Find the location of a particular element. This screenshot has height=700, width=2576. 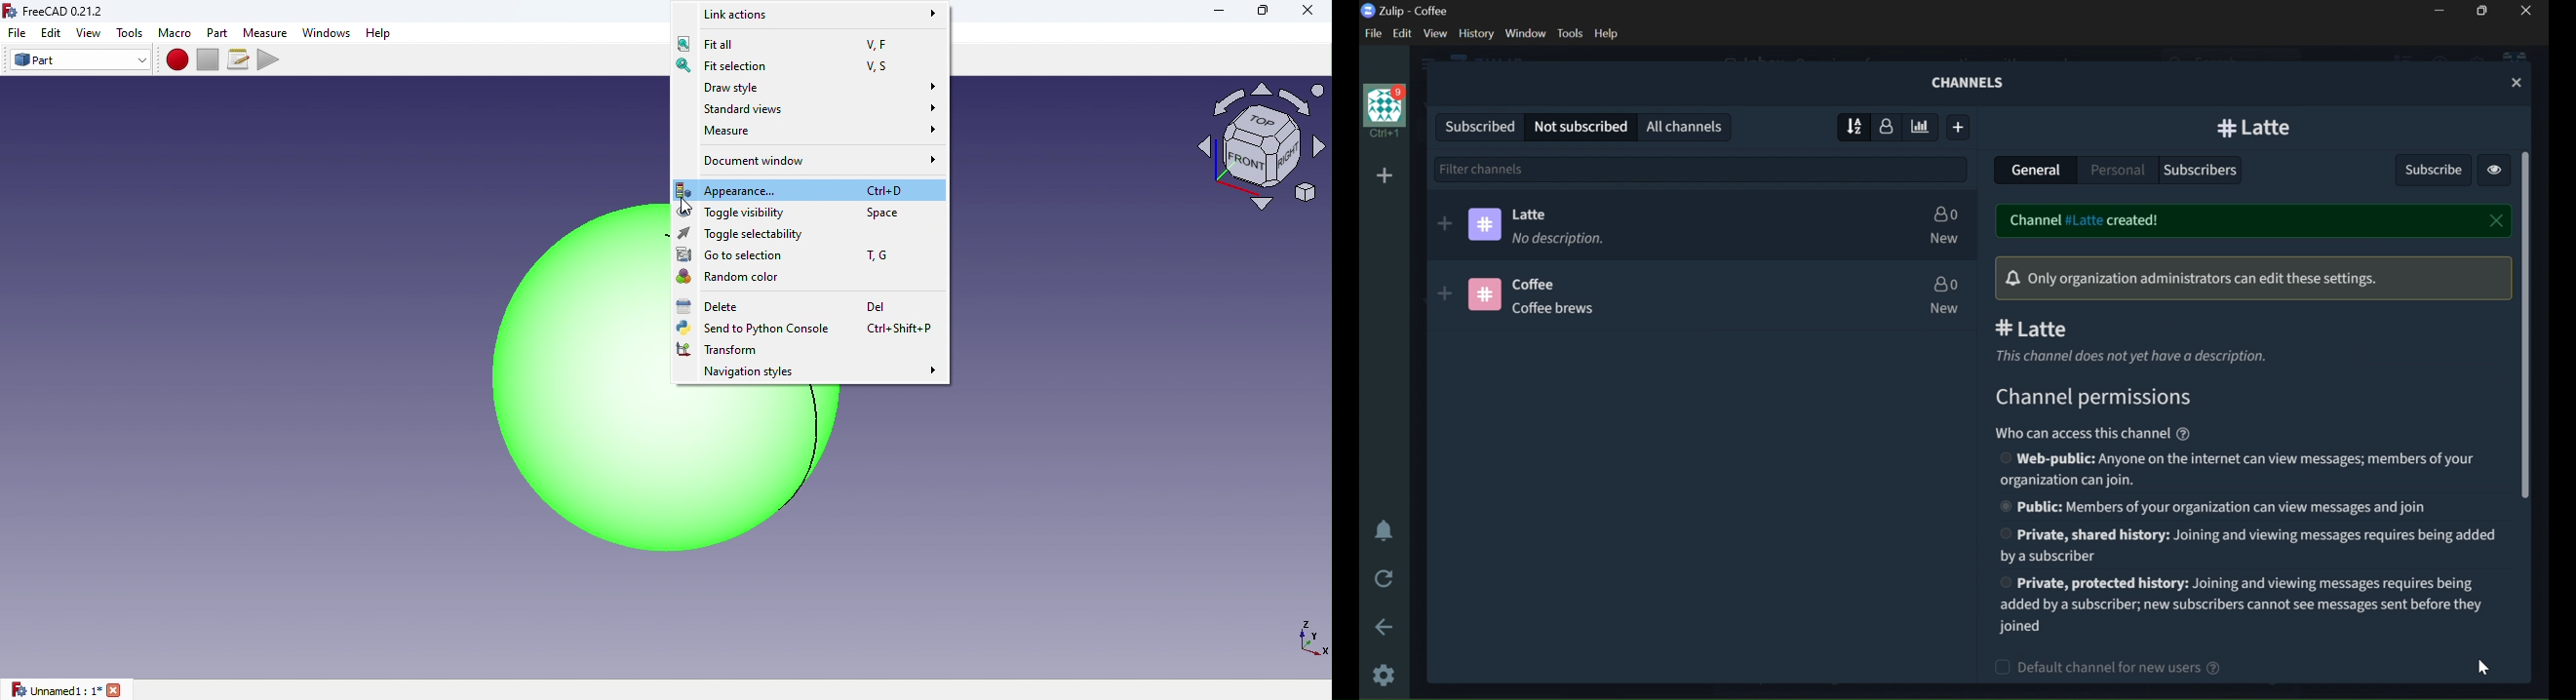

CURSOR is located at coordinates (2486, 668).